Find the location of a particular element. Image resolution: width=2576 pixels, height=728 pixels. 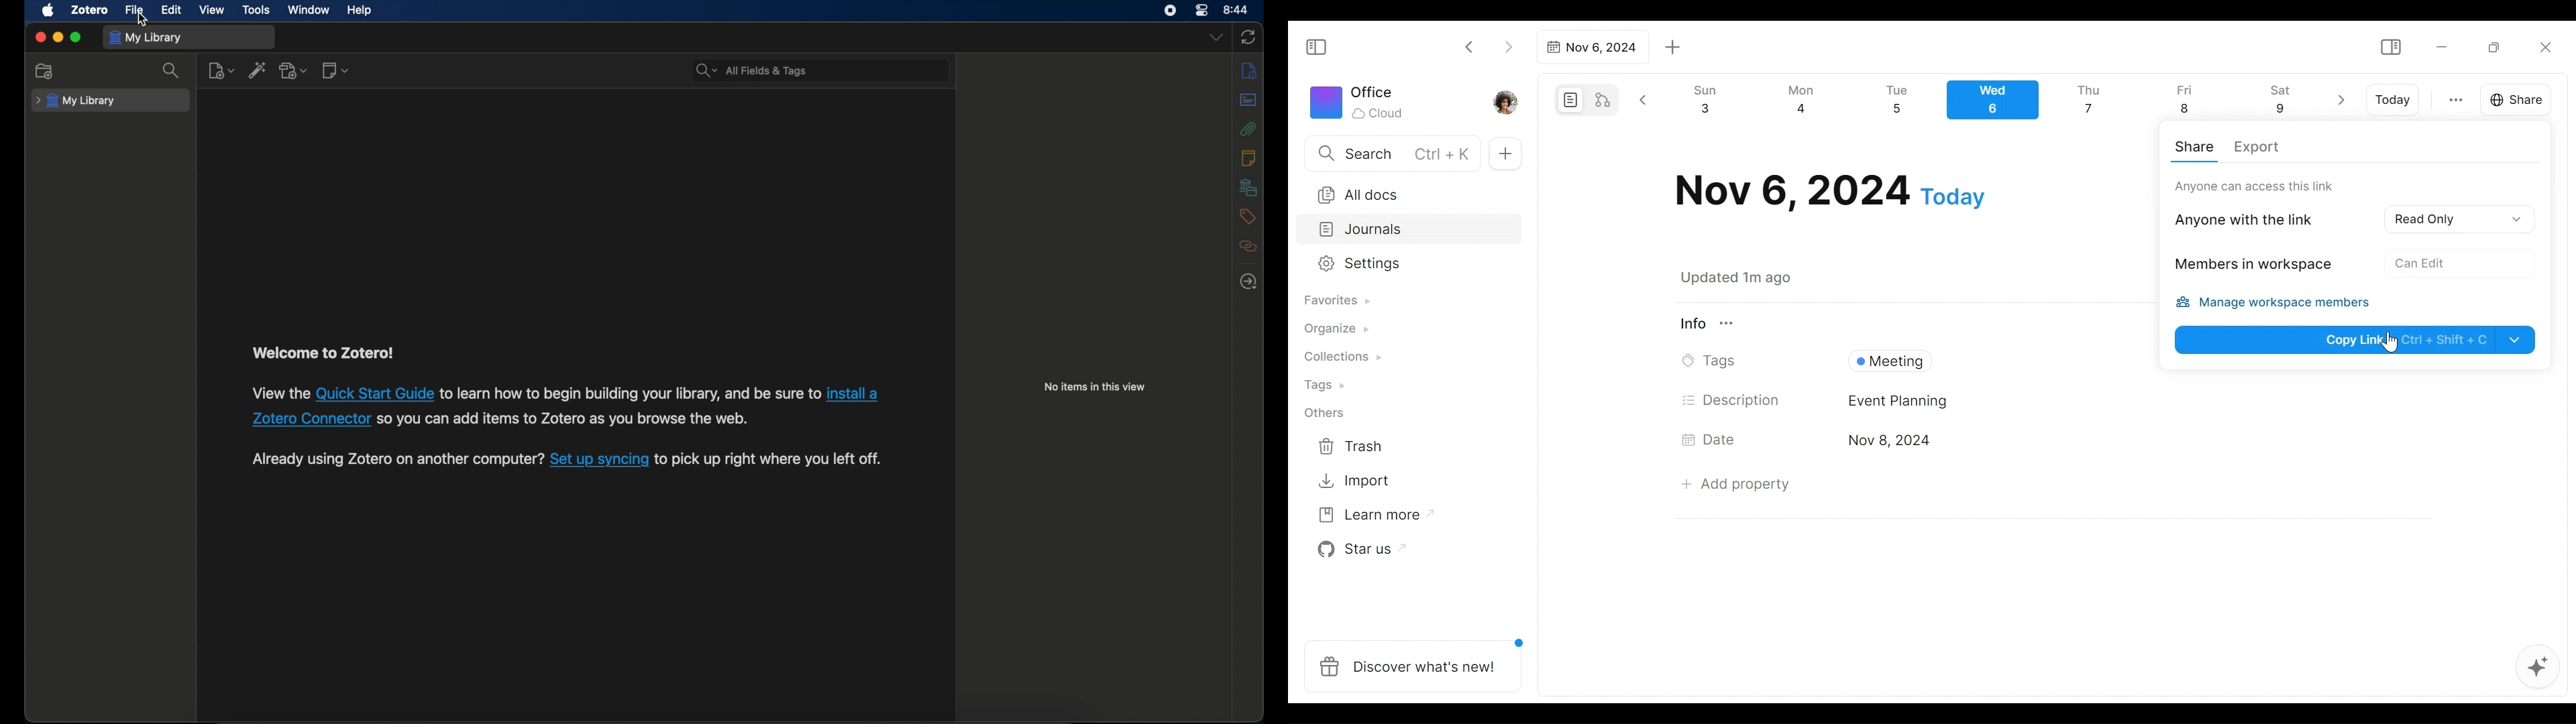

search bar input is located at coordinates (836, 70).